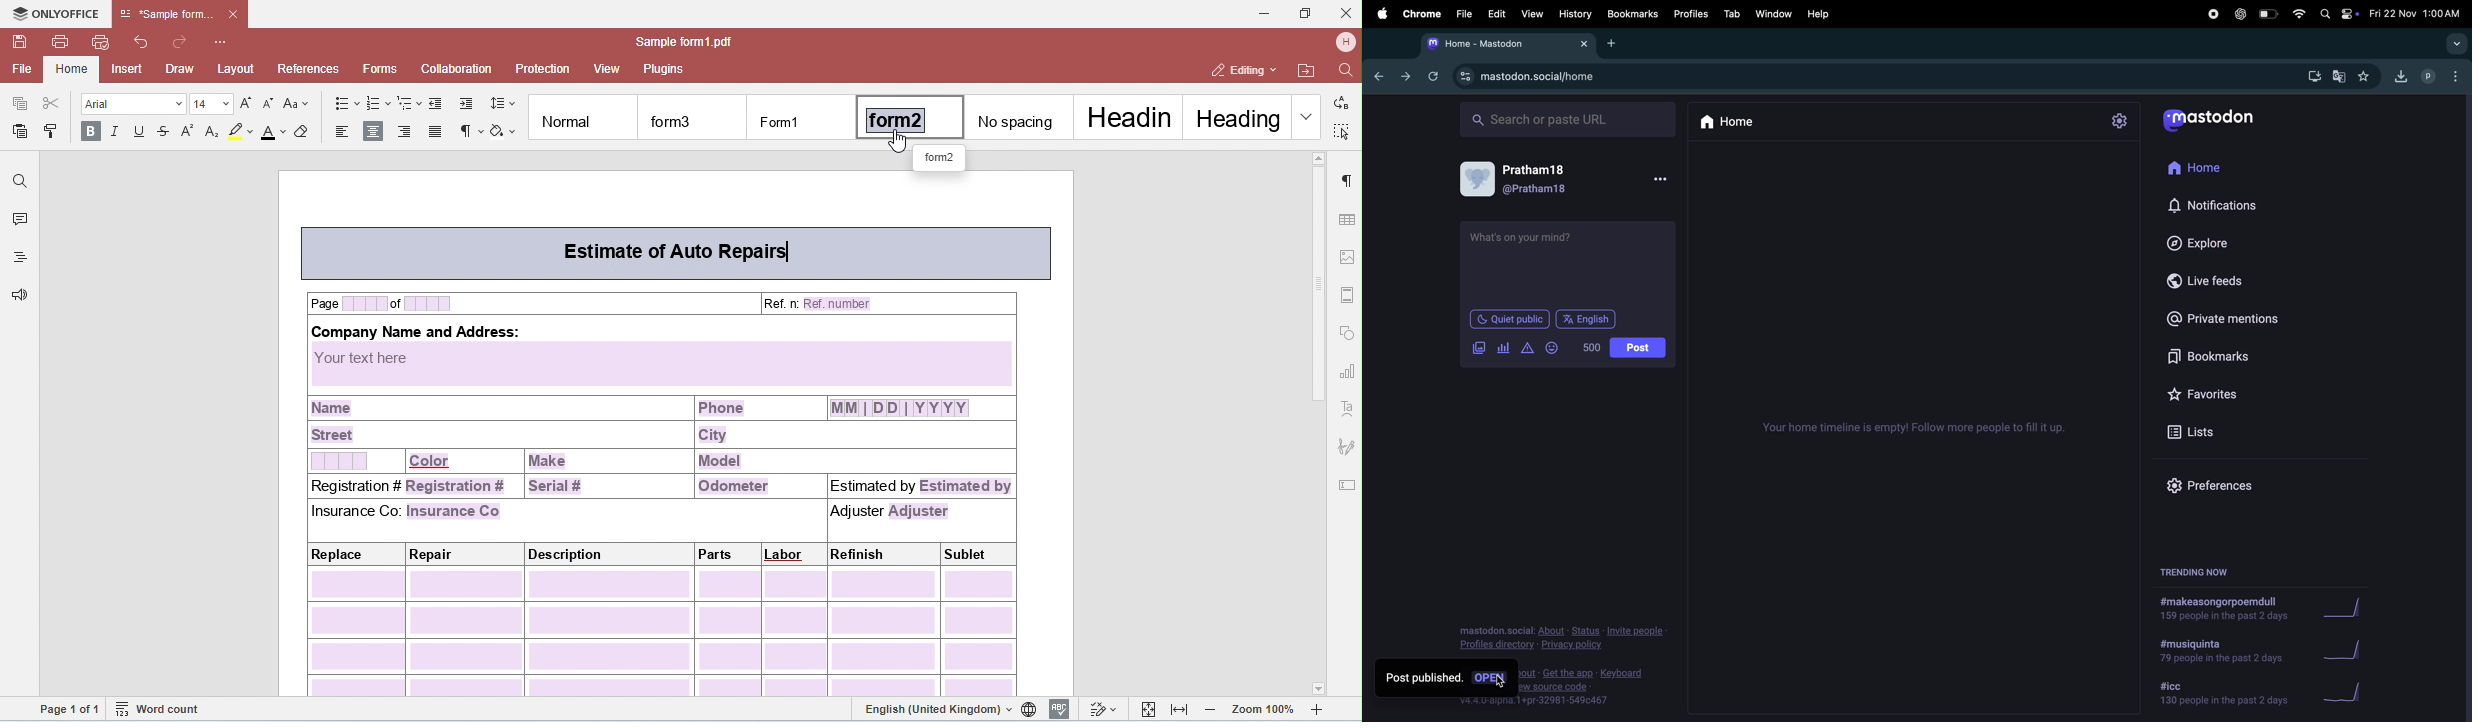  Describe the element at coordinates (2217, 694) in the screenshot. I see `hashtag icc` at that location.